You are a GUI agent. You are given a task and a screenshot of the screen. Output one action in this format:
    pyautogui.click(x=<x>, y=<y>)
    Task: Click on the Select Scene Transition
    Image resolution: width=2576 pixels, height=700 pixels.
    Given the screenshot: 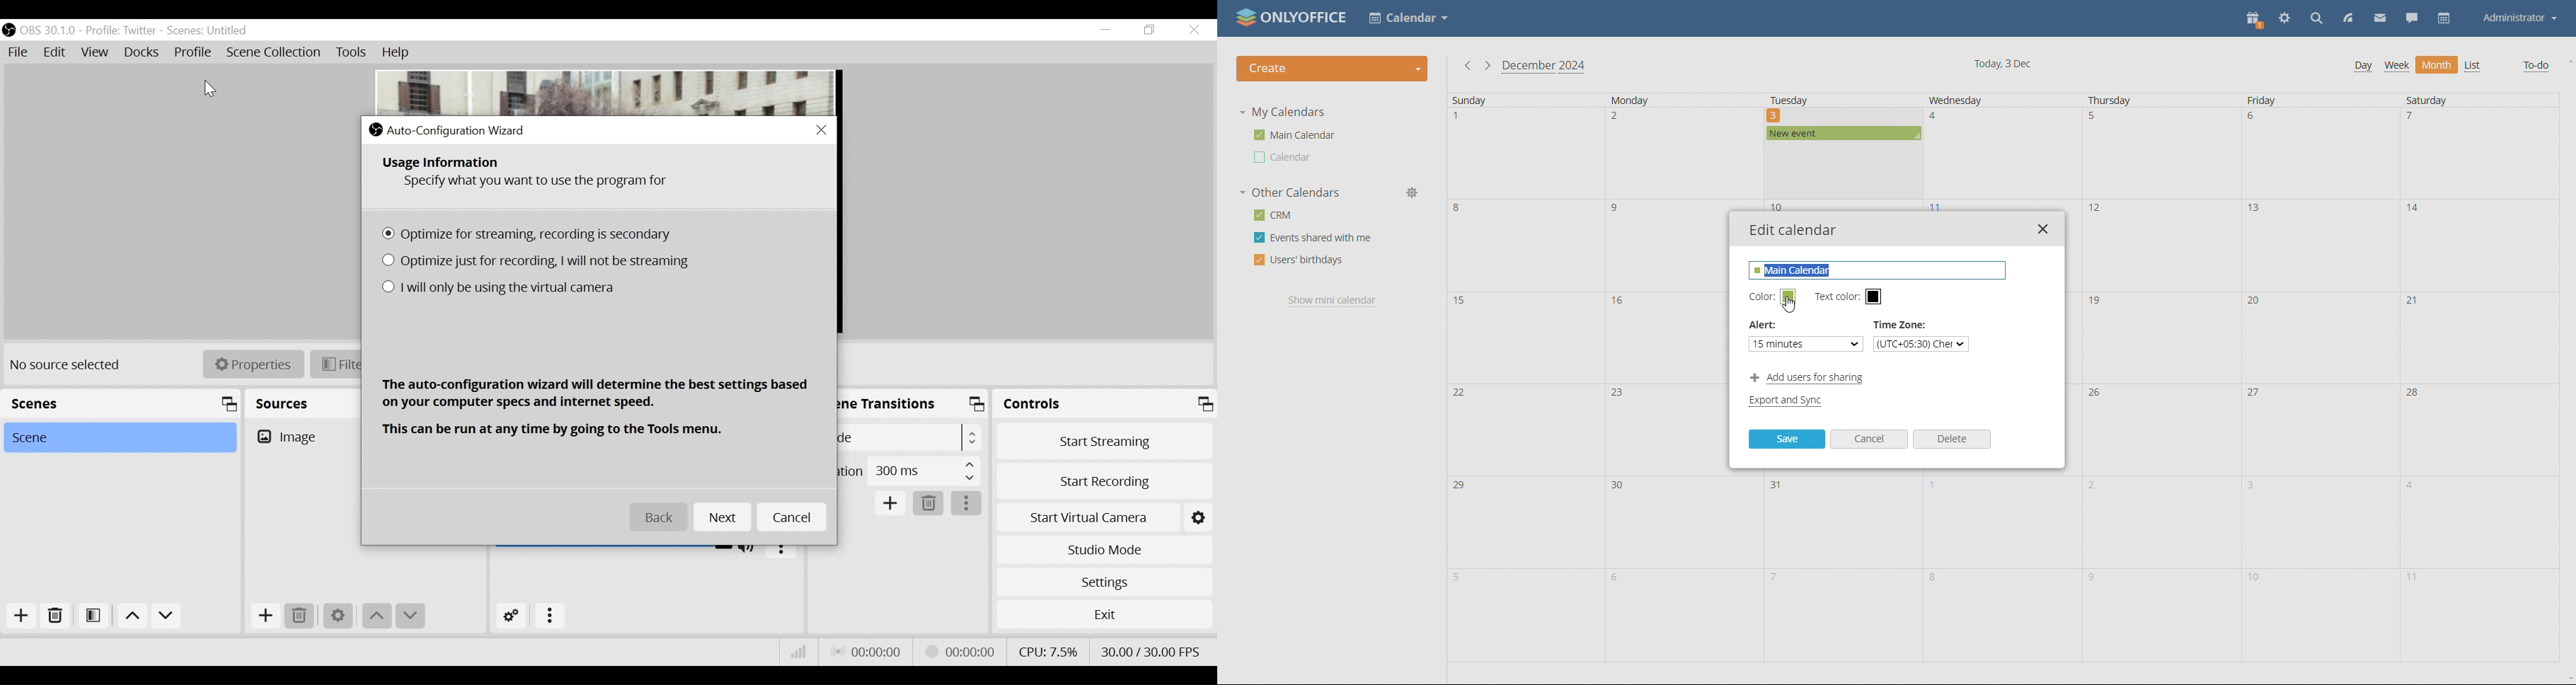 What is the action you would take?
    pyautogui.click(x=912, y=437)
    